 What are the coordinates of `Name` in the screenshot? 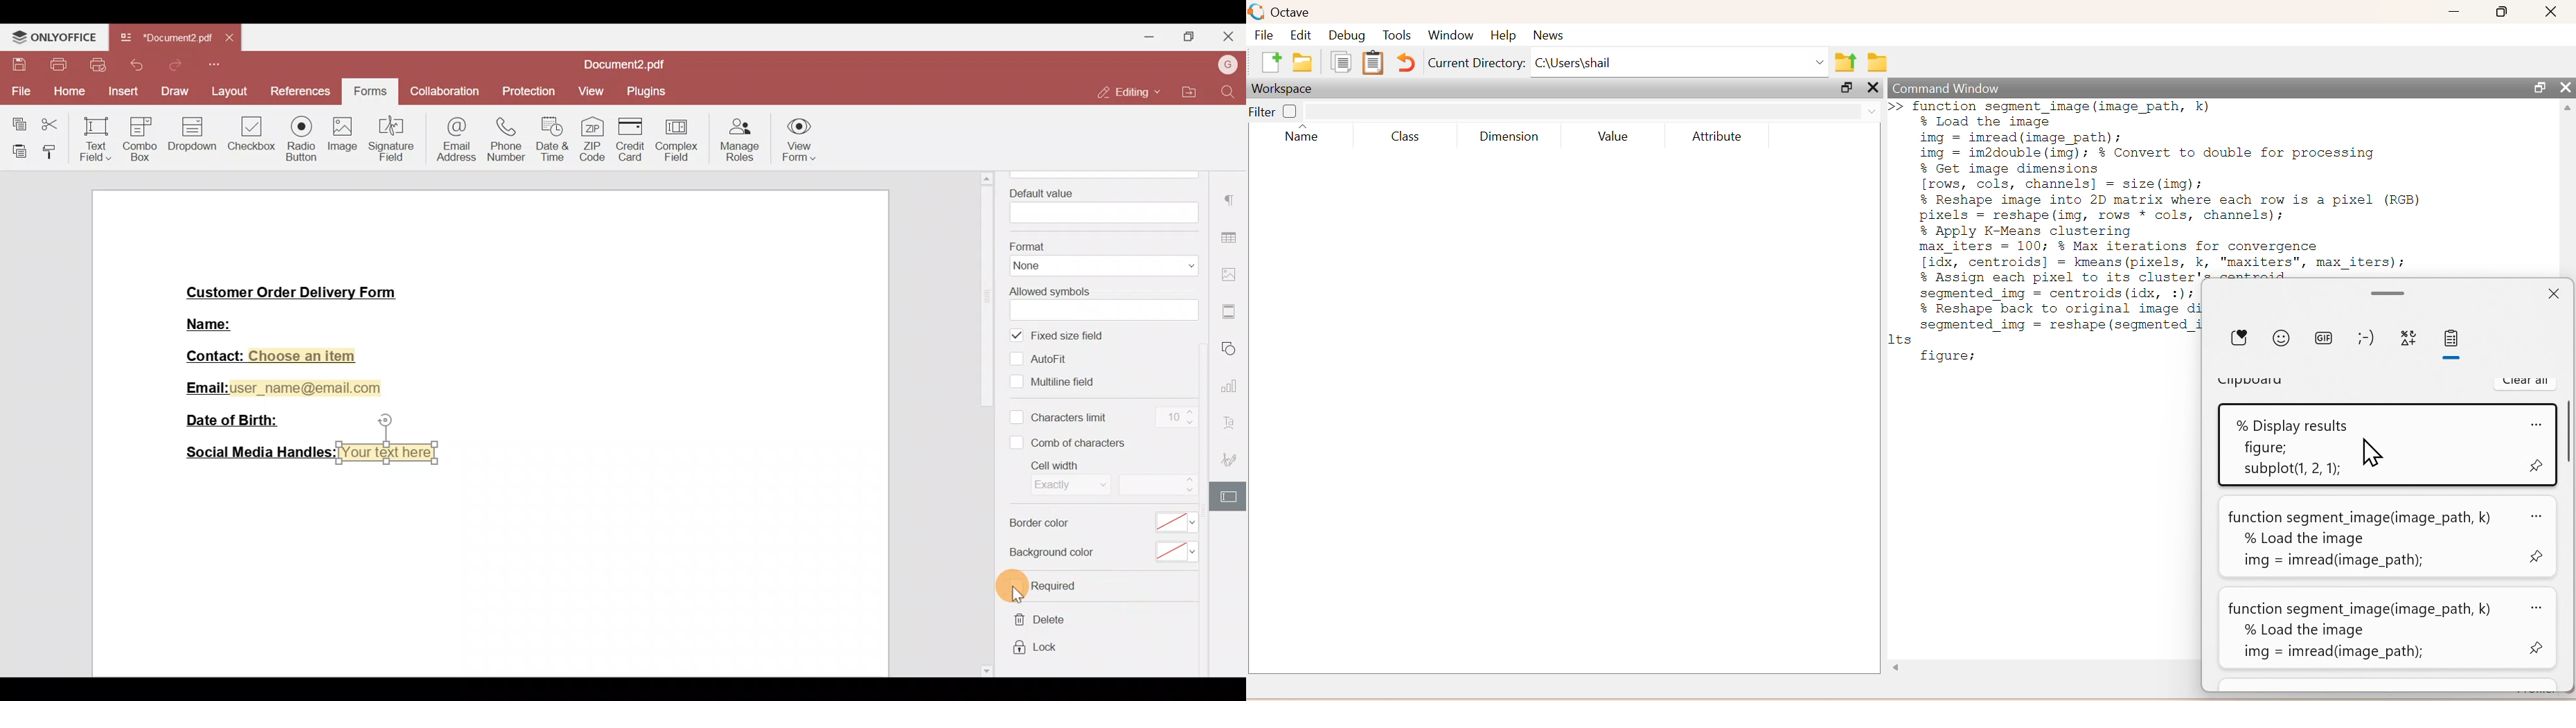 It's located at (1303, 136).